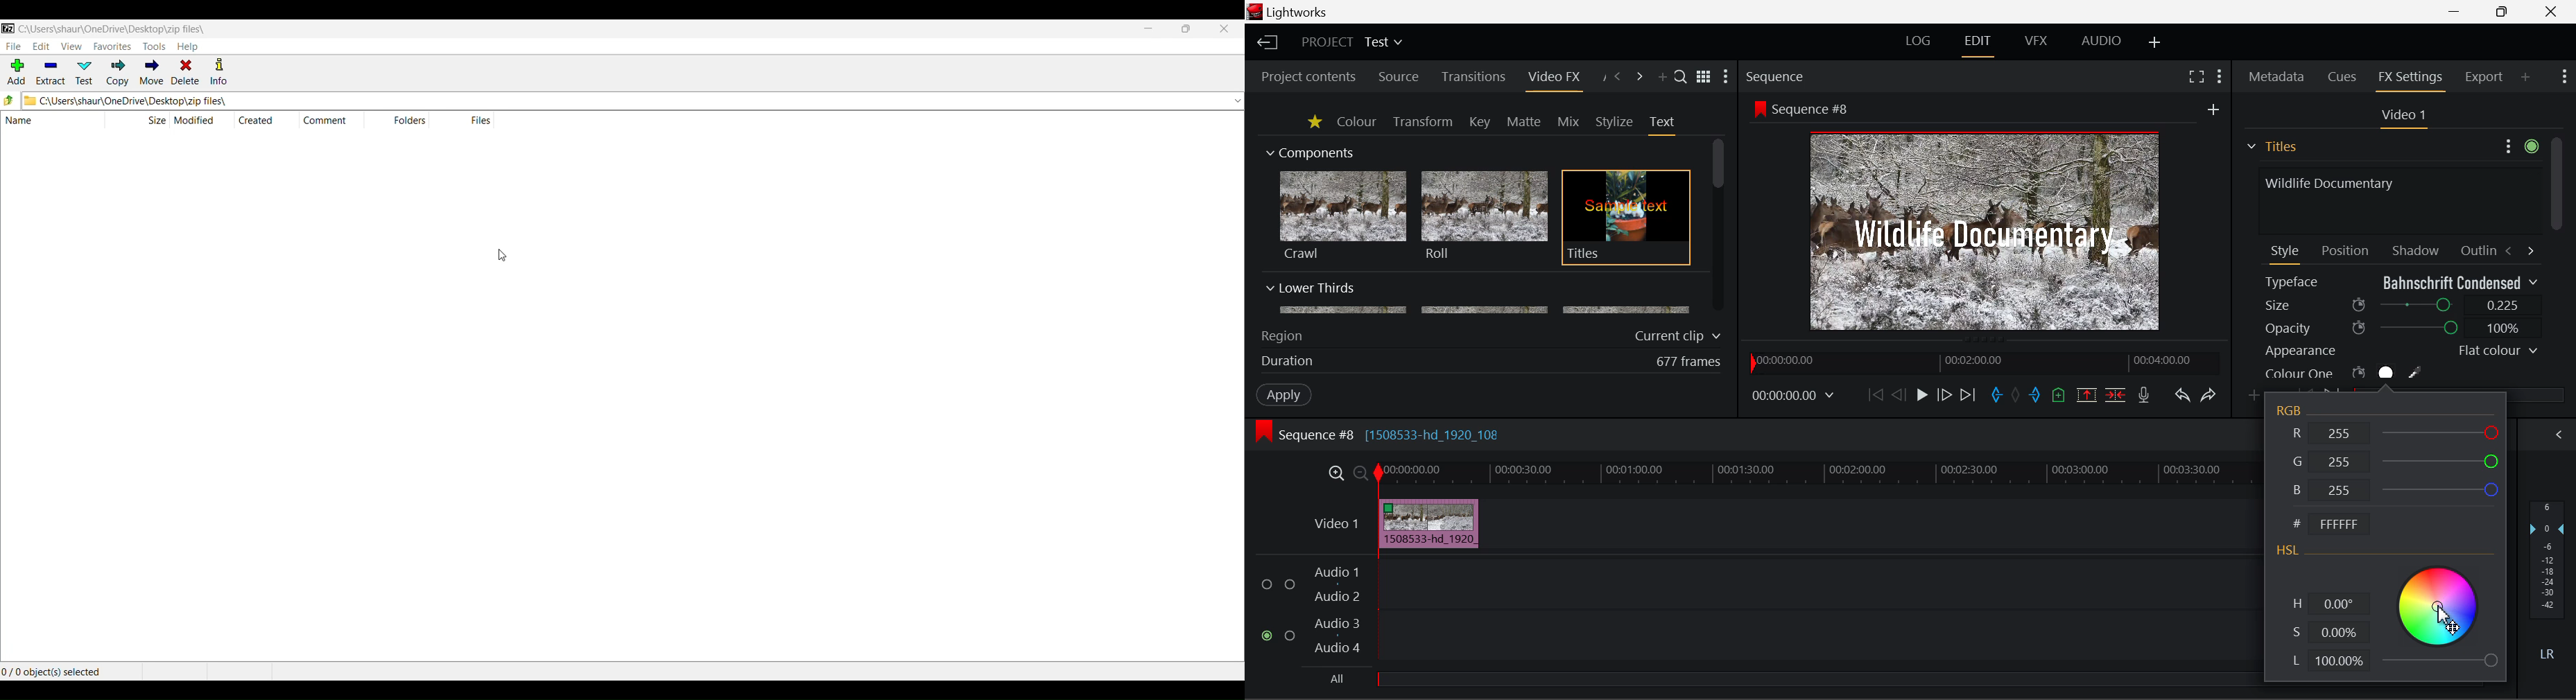  What do you see at coordinates (2197, 76) in the screenshot?
I see `Full Screen` at bounding box center [2197, 76].